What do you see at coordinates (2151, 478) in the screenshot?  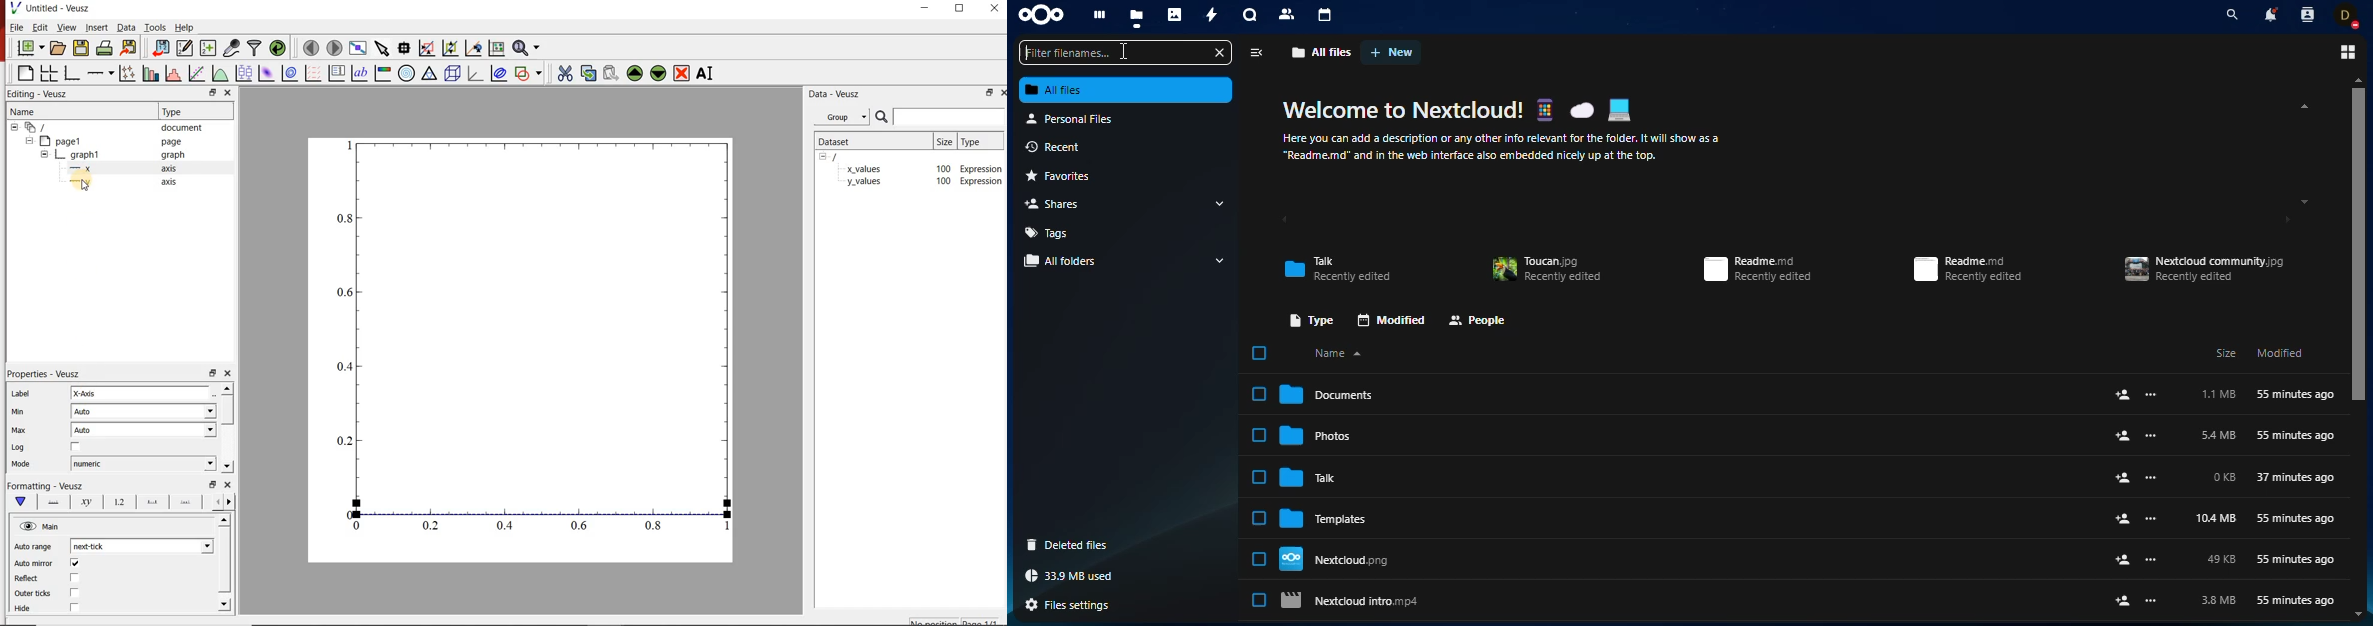 I see `more` at bounding box center [2151, 478].